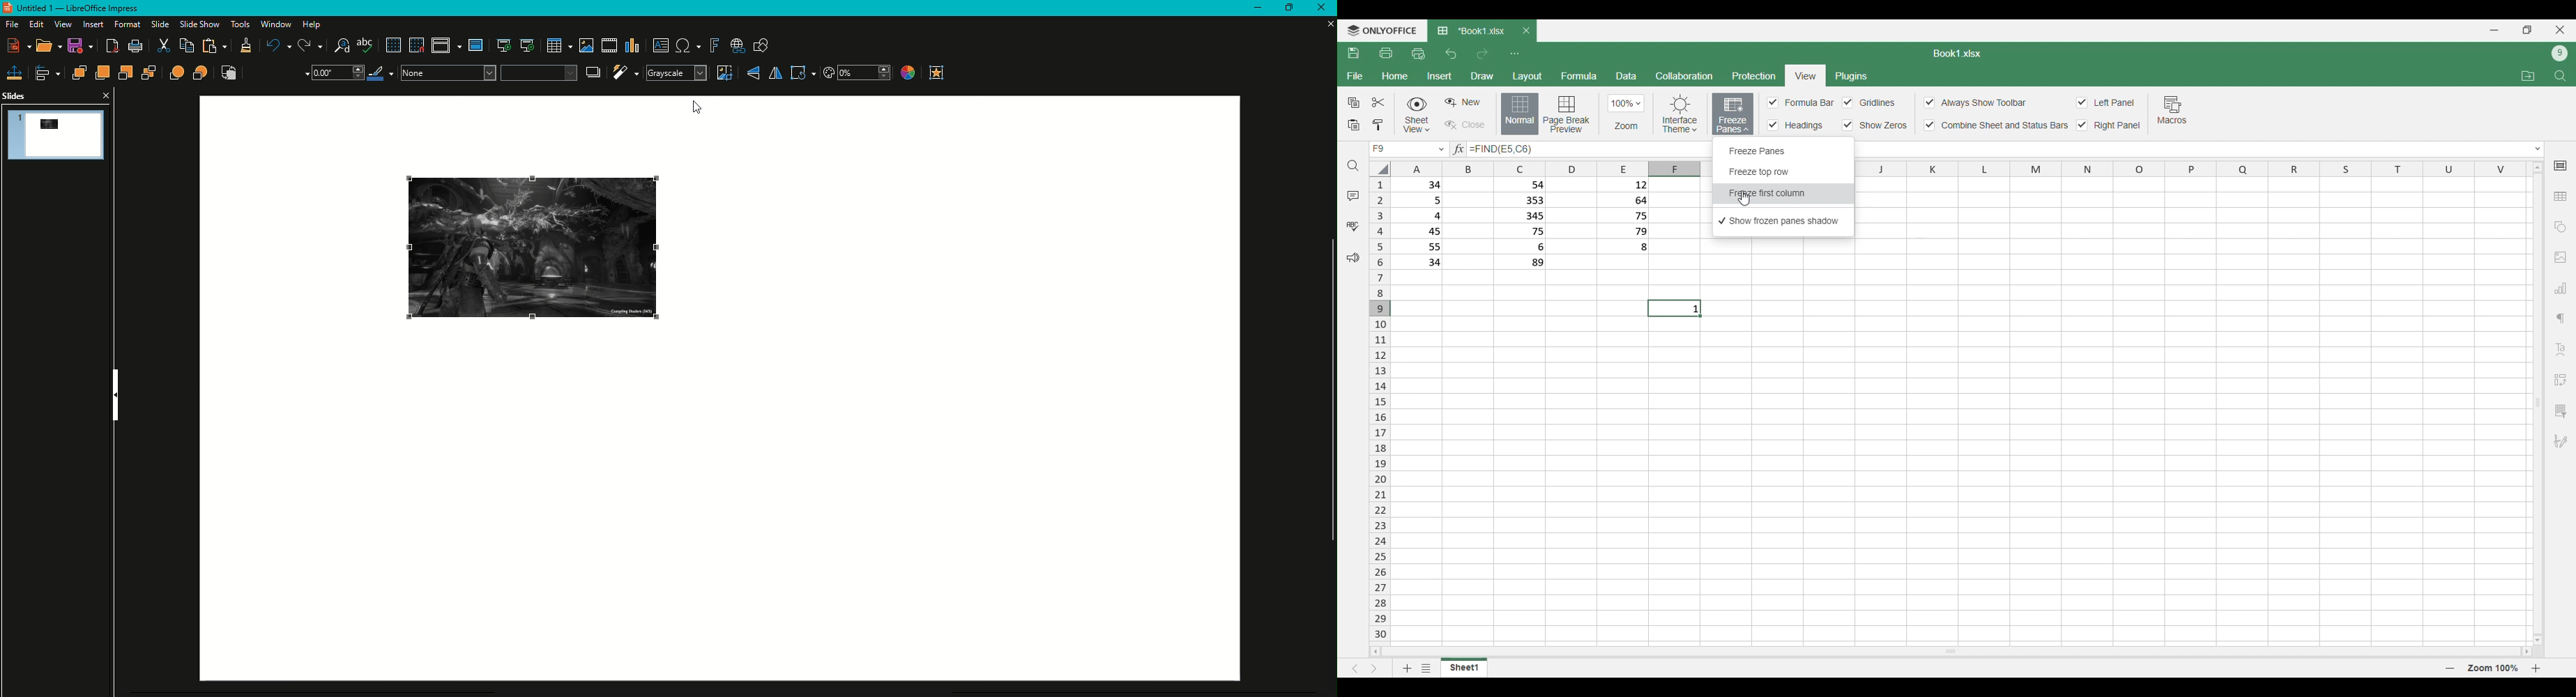 This screenshot has height=700, width=2576. Describe the element at coordinates (1784, 151) in the screenshot. I see `Freeze panes` at that location.